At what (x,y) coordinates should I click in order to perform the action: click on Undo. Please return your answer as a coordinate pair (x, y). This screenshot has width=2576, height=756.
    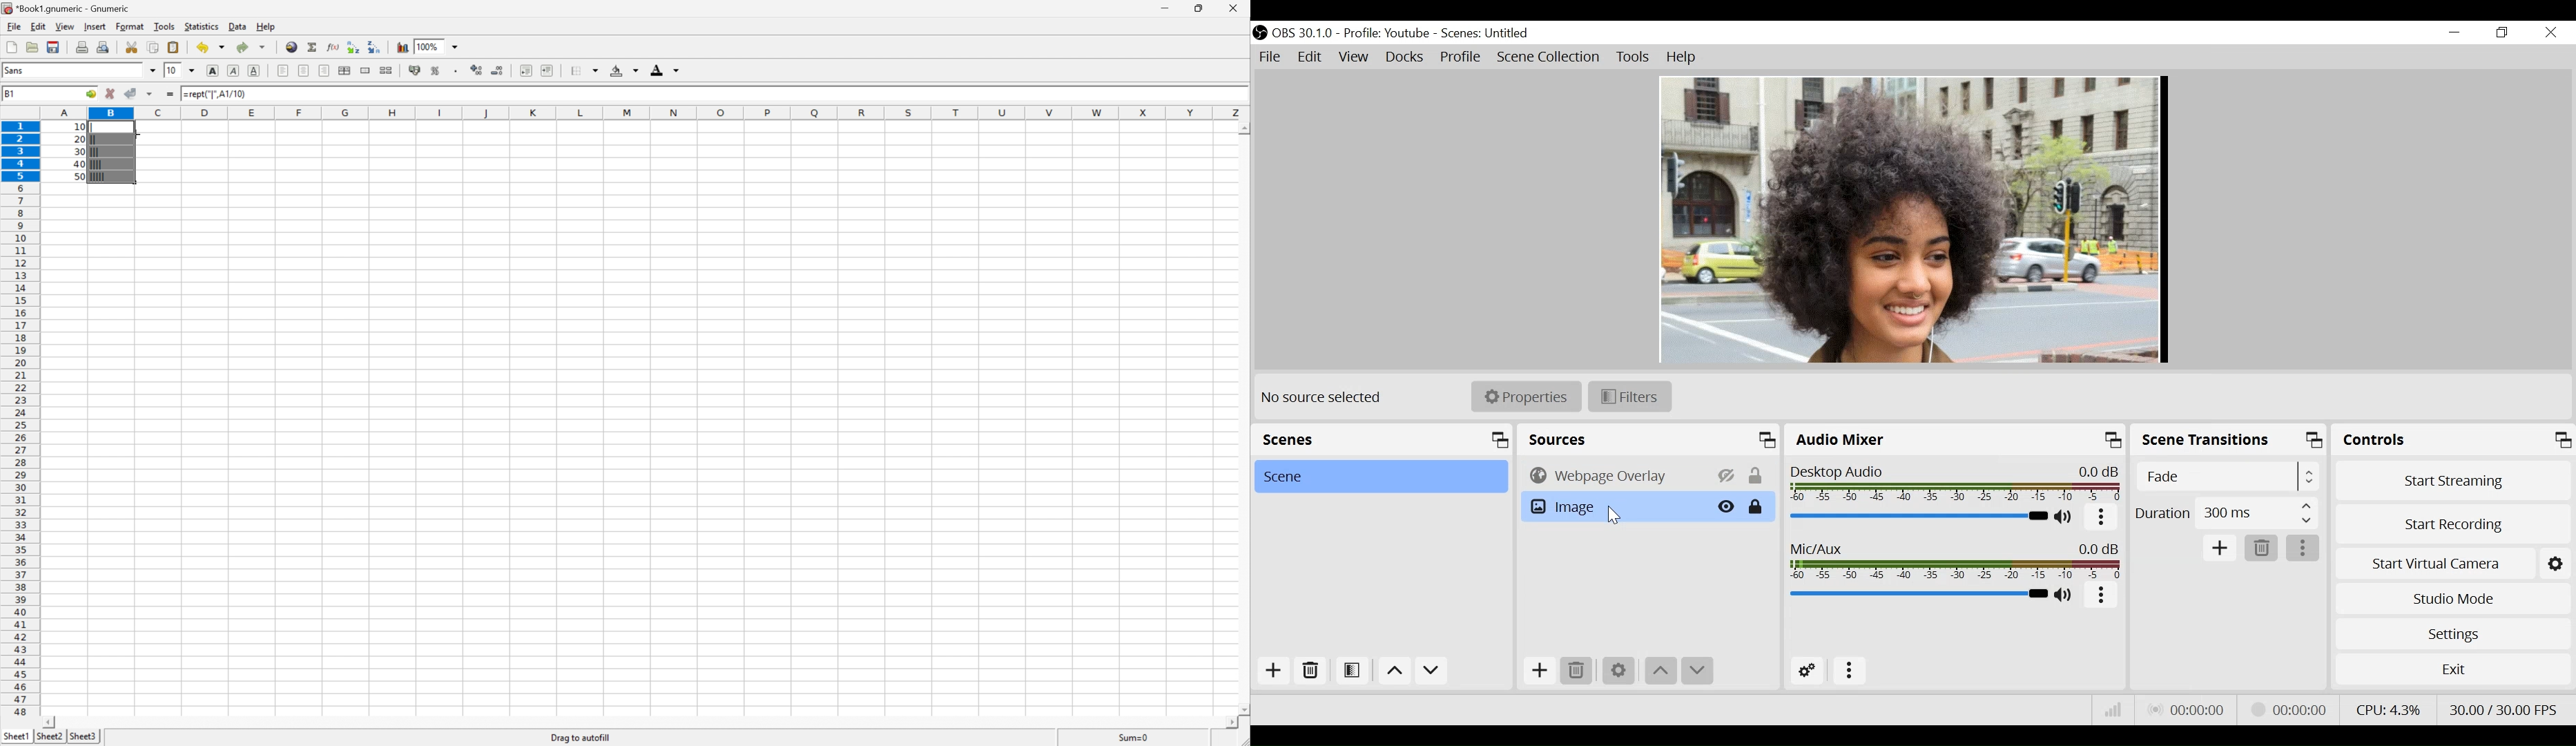
    Looking at the image, I should click on (211, 46).